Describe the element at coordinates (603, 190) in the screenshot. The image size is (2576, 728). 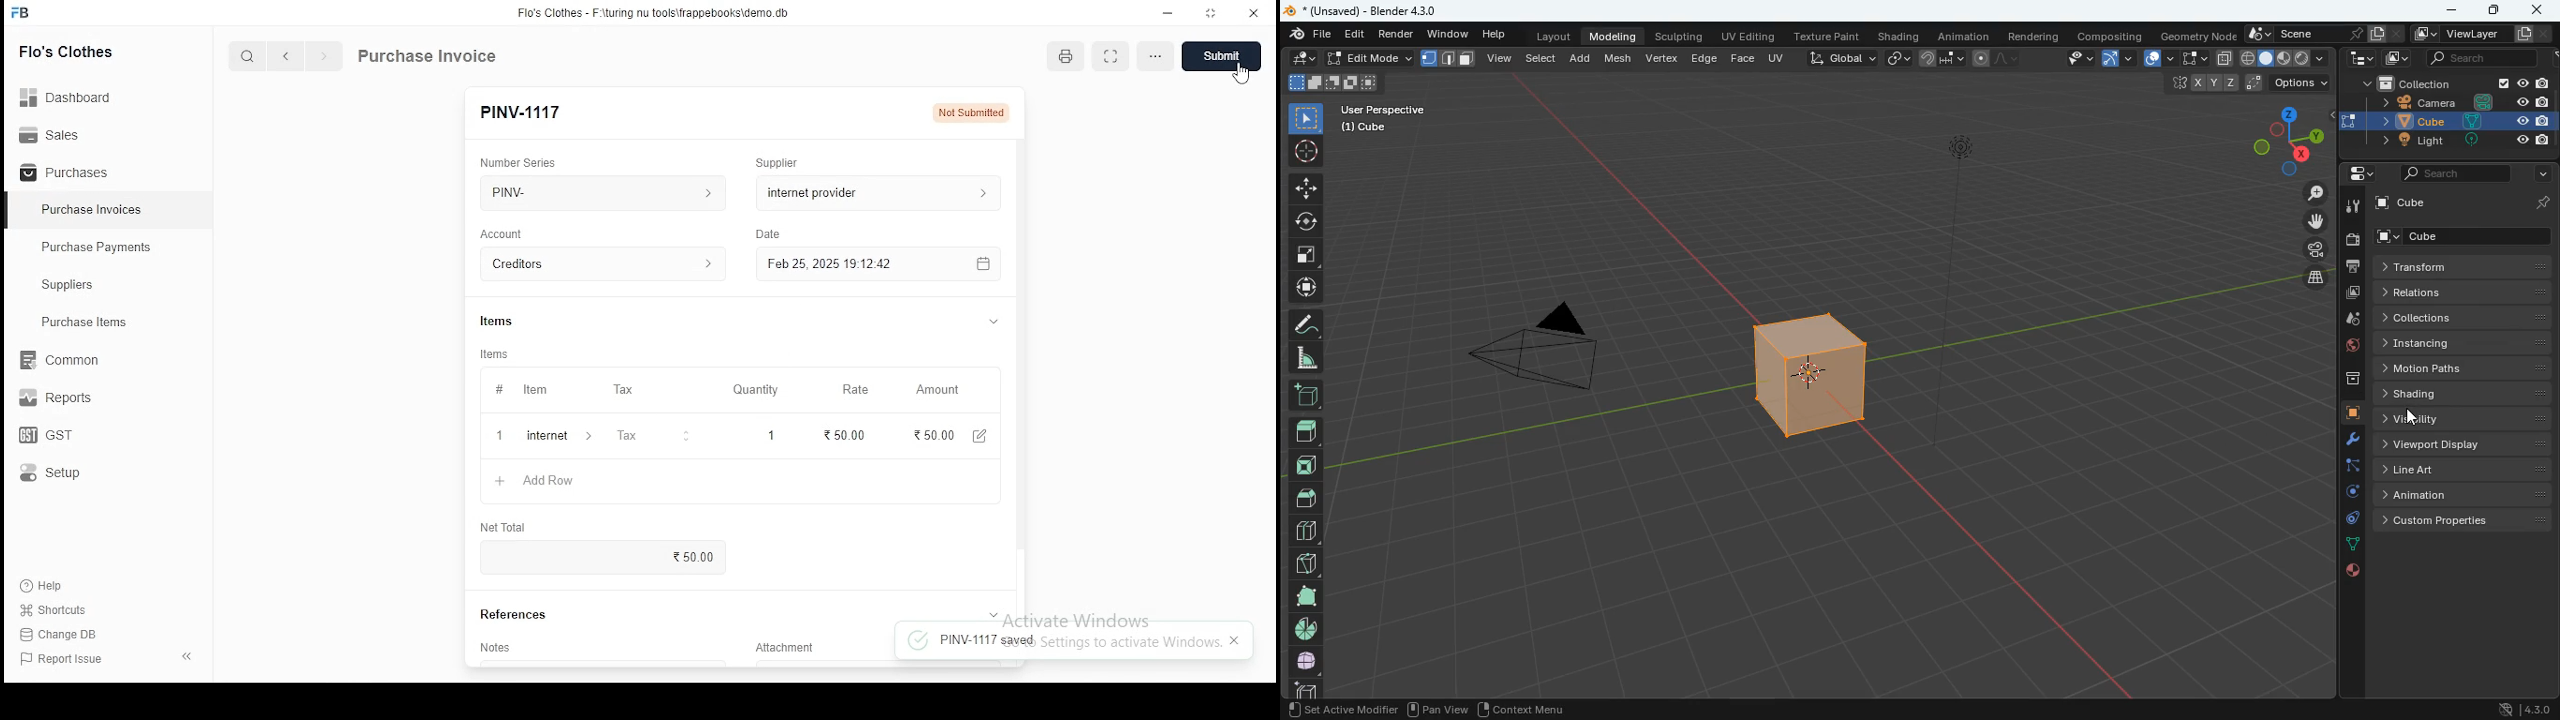
I see `PINV` at that location.